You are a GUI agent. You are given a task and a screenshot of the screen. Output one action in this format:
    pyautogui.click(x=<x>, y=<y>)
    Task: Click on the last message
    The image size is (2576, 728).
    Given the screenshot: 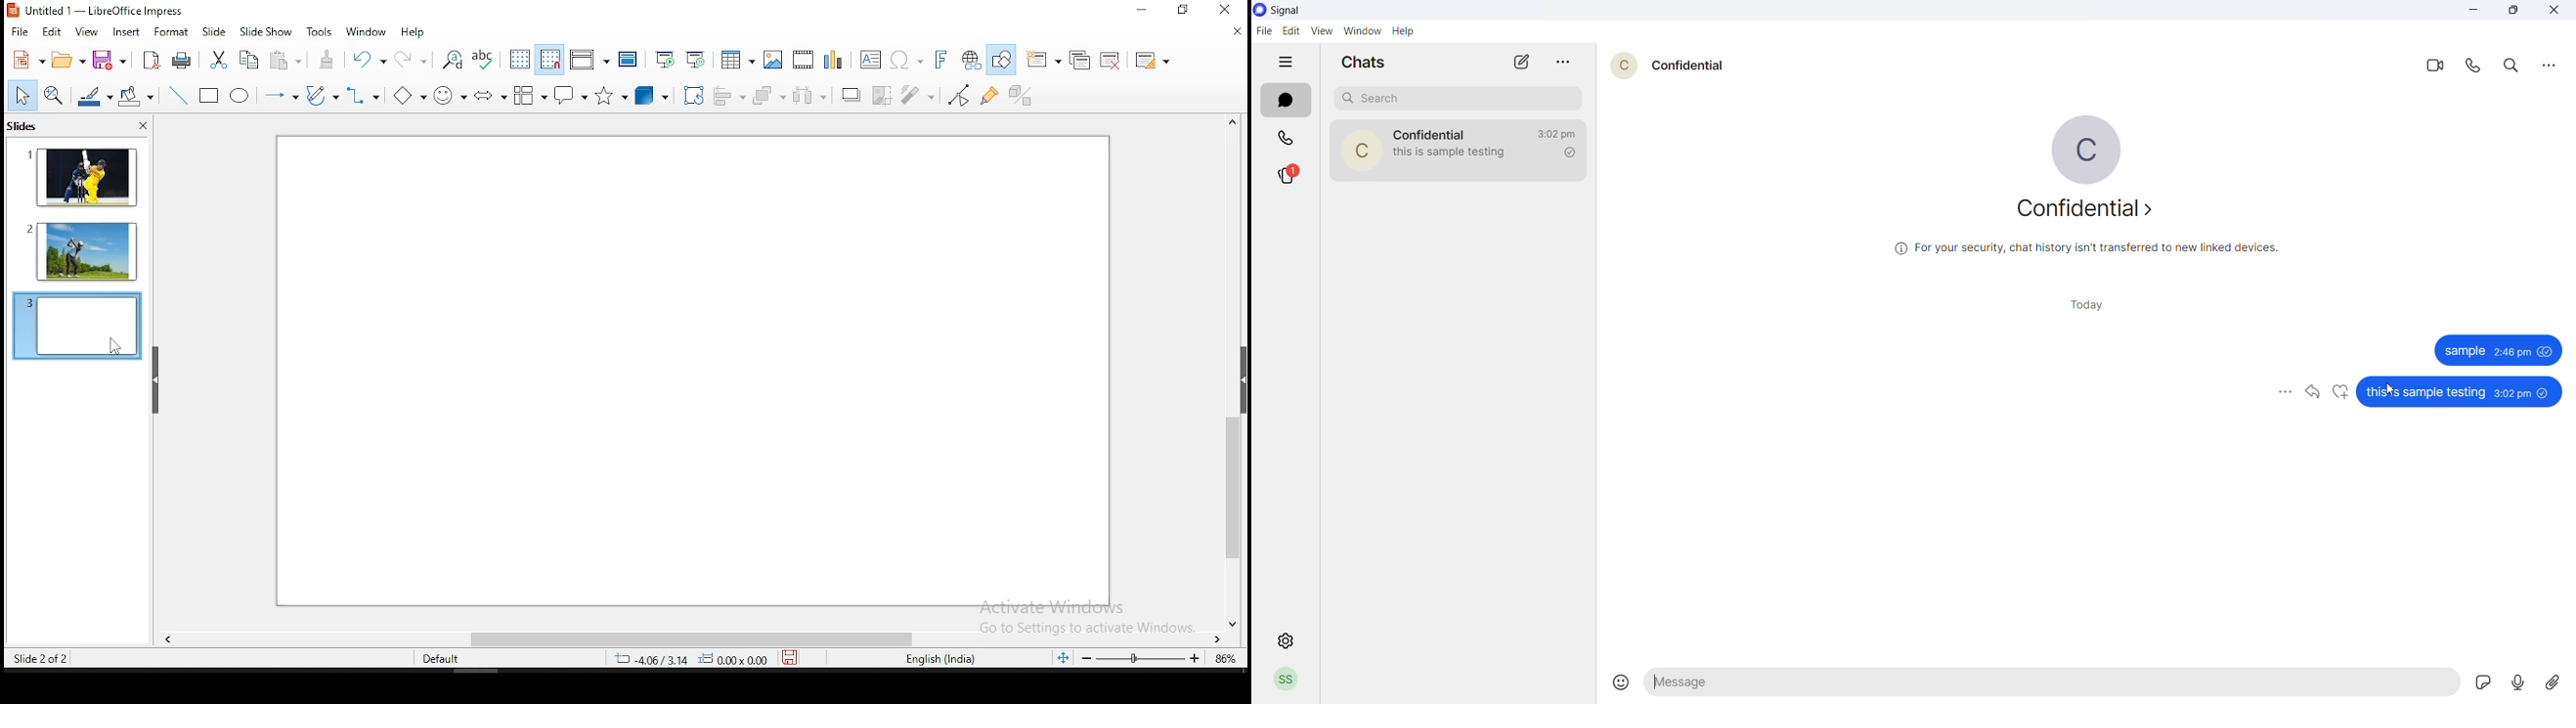 What is the action you would take?
    pyautogui.click(x=1455, y=155)
    